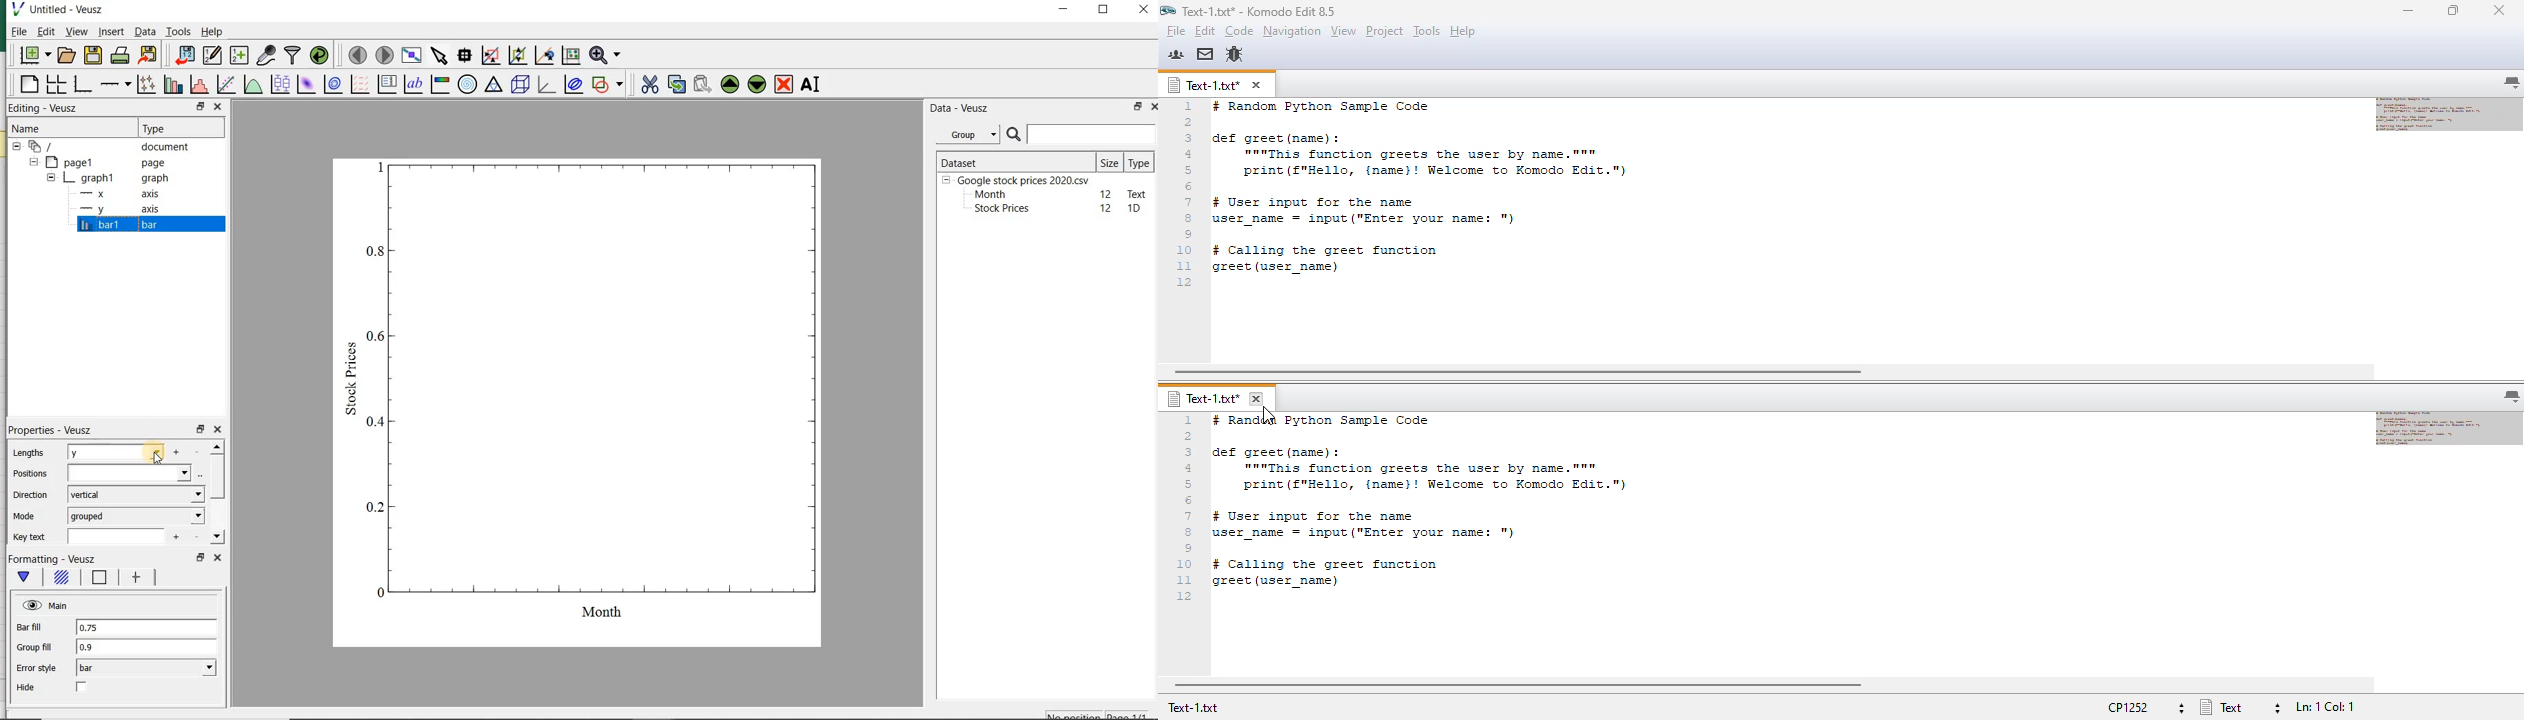  What do you see at coordinates (570, 56) in the screenshot?
I see `click to reset graph axes` at bounding box center [570, 56].